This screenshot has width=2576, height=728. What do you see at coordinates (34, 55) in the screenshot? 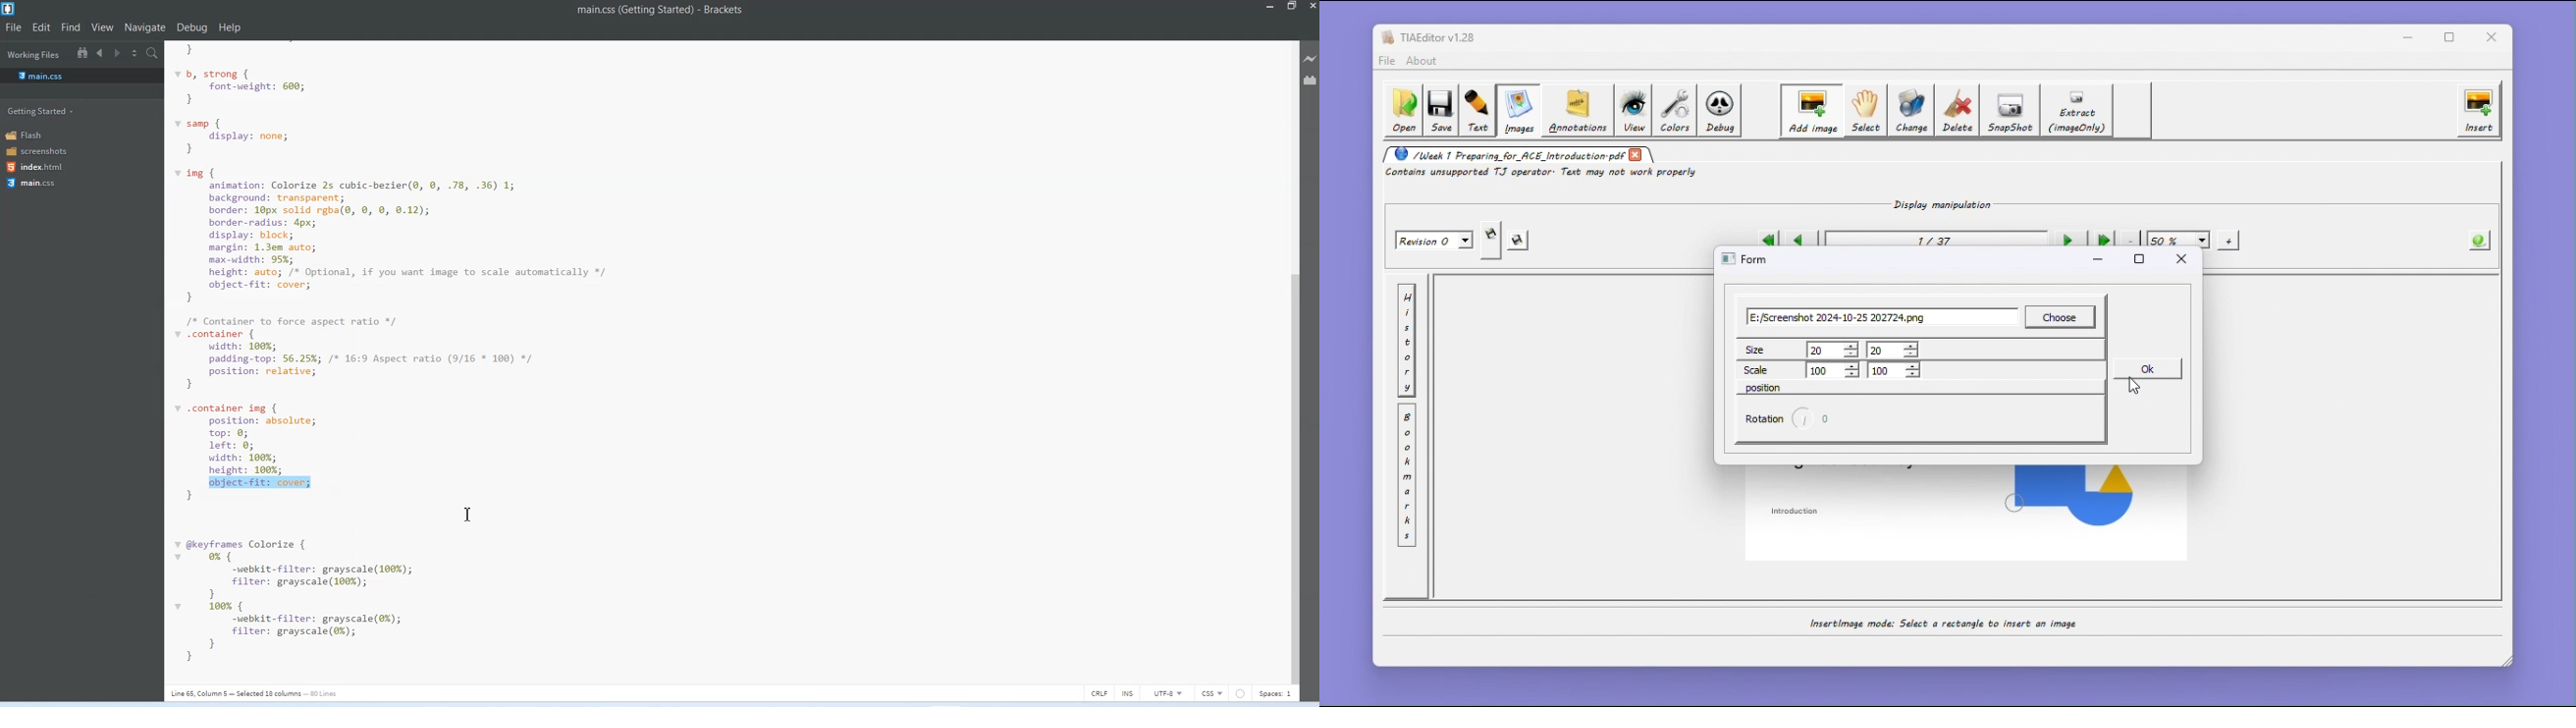
I see `Working files` at bounding box center [34, 55].